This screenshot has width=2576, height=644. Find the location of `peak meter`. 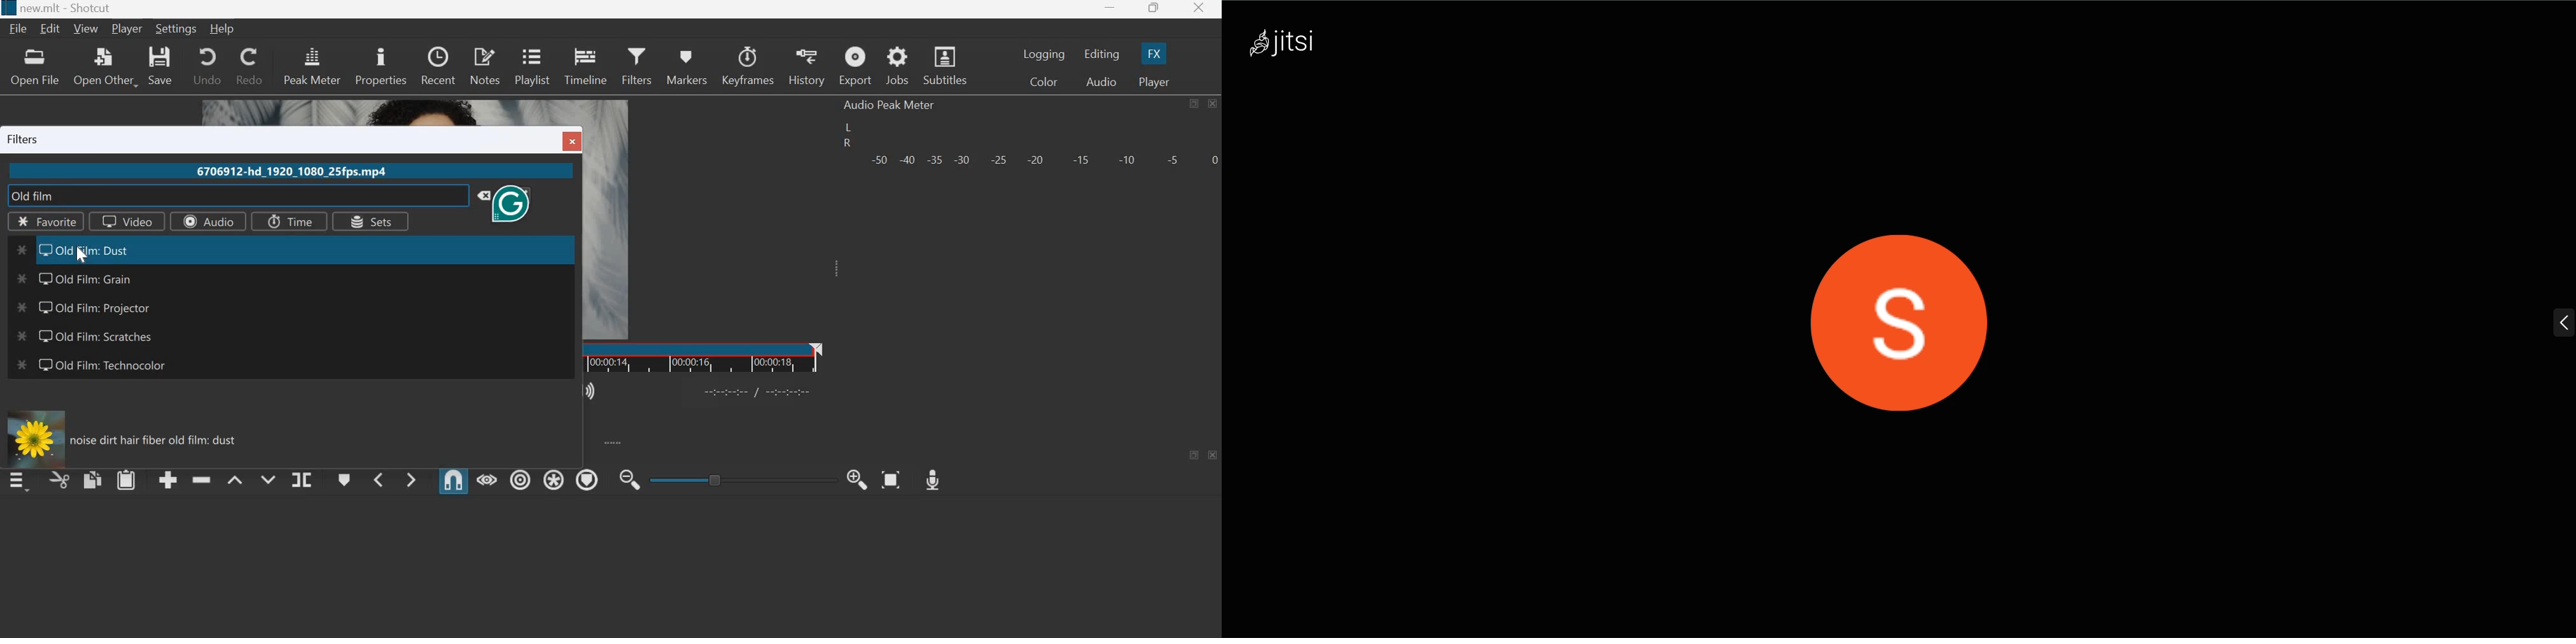

peak meter is located at coordinates (312, 65).